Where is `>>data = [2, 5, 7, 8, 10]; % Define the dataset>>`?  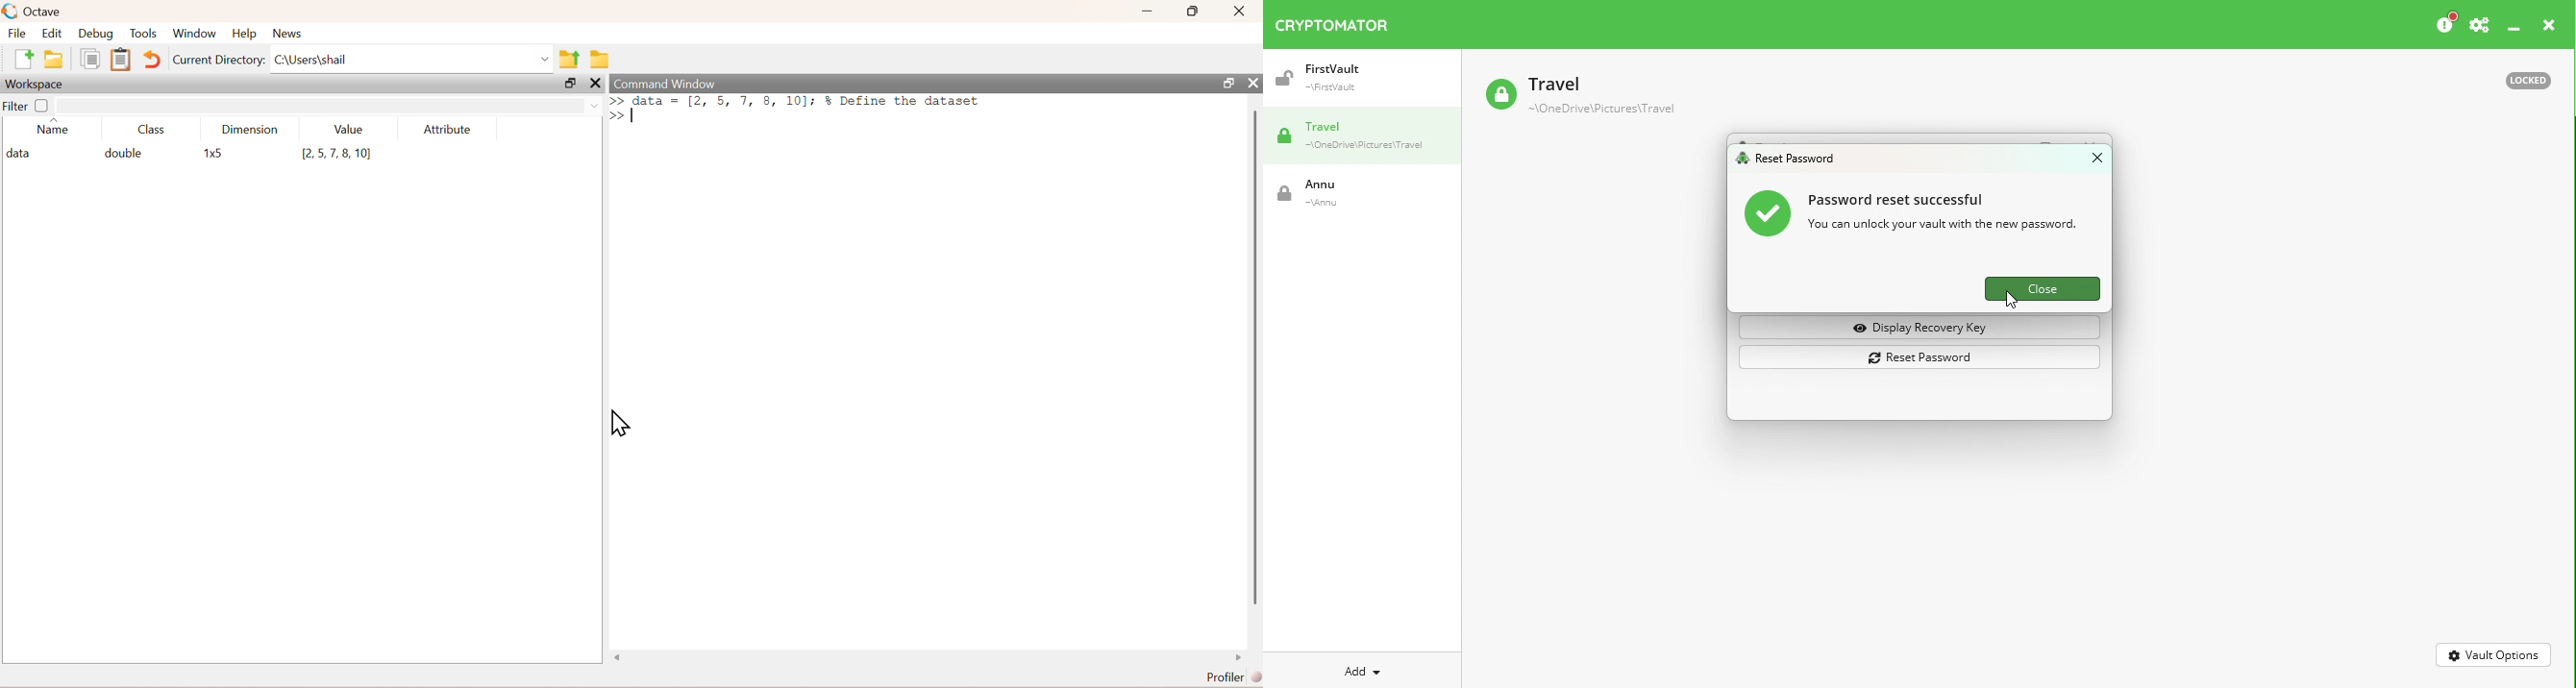 >>data = [2, 5, 7, 8, 10]; % Define the dataset>> is located at coordinates (796, 108).